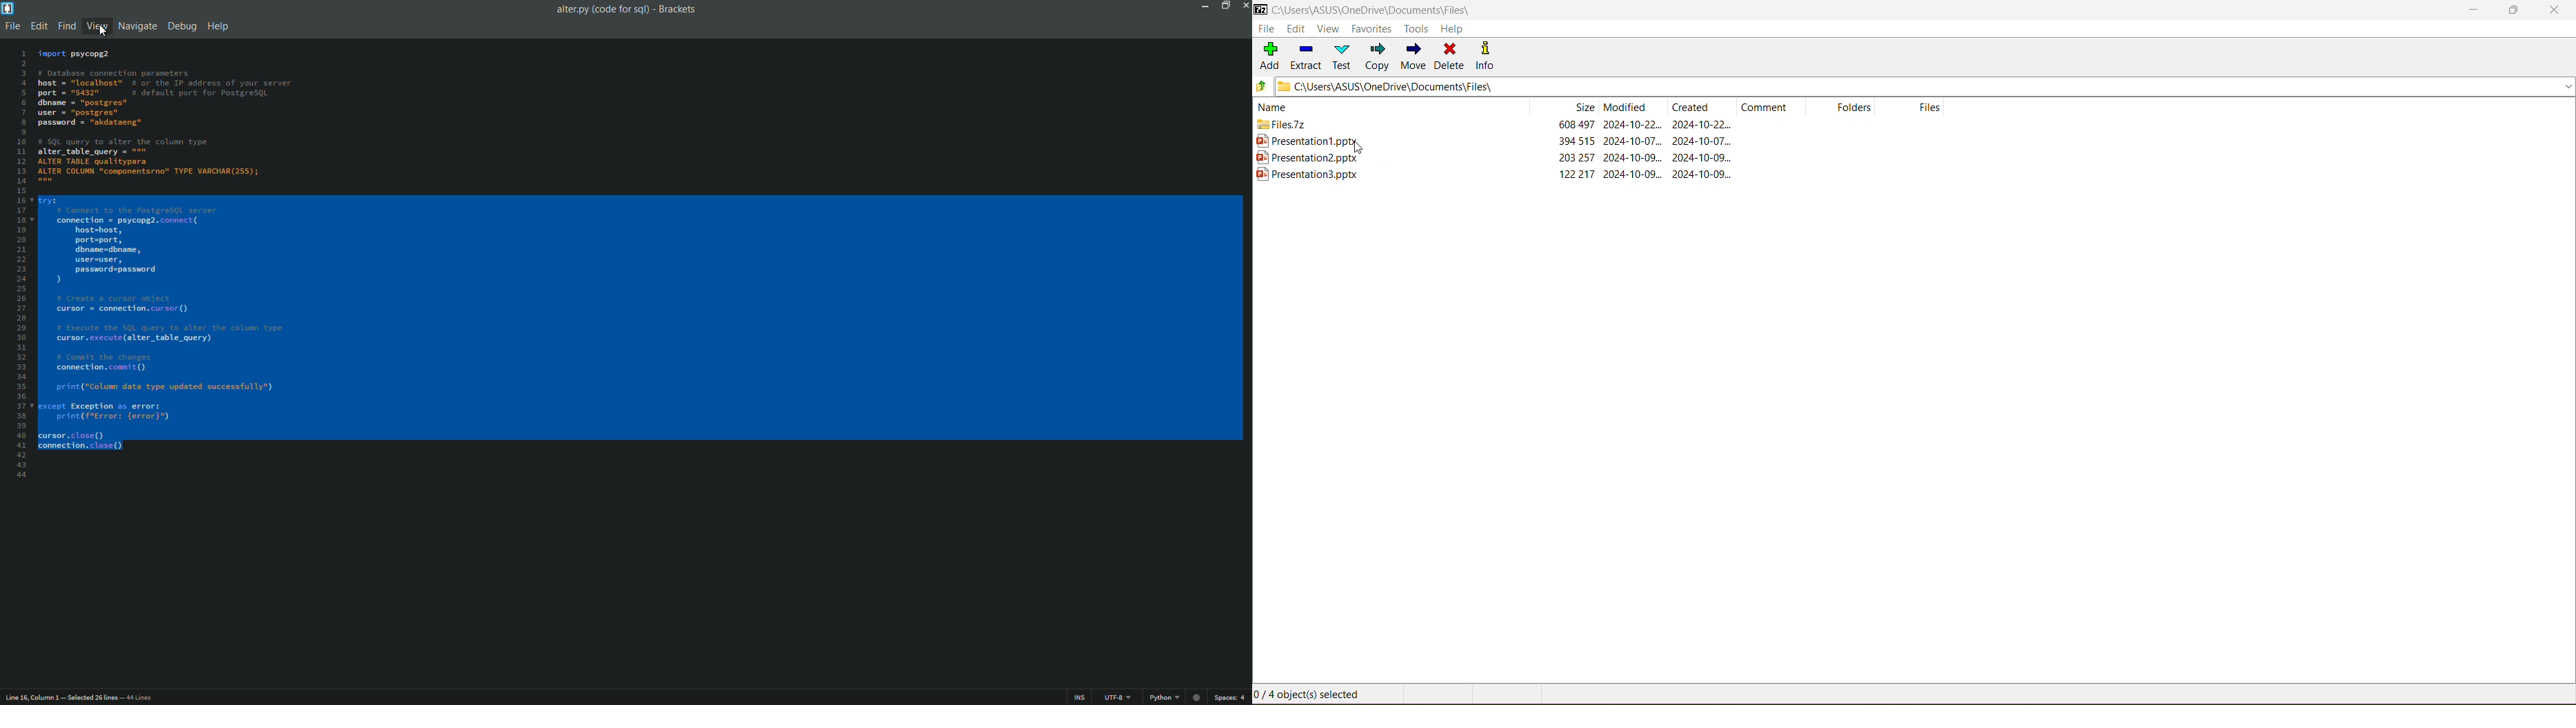  What do you see at coordinates (1378, 8) in the screenshot?
I see `Folder Path - C:\Users\ASUS\OneDrive\Documents\Files\` at bounding box center [1378, 8].